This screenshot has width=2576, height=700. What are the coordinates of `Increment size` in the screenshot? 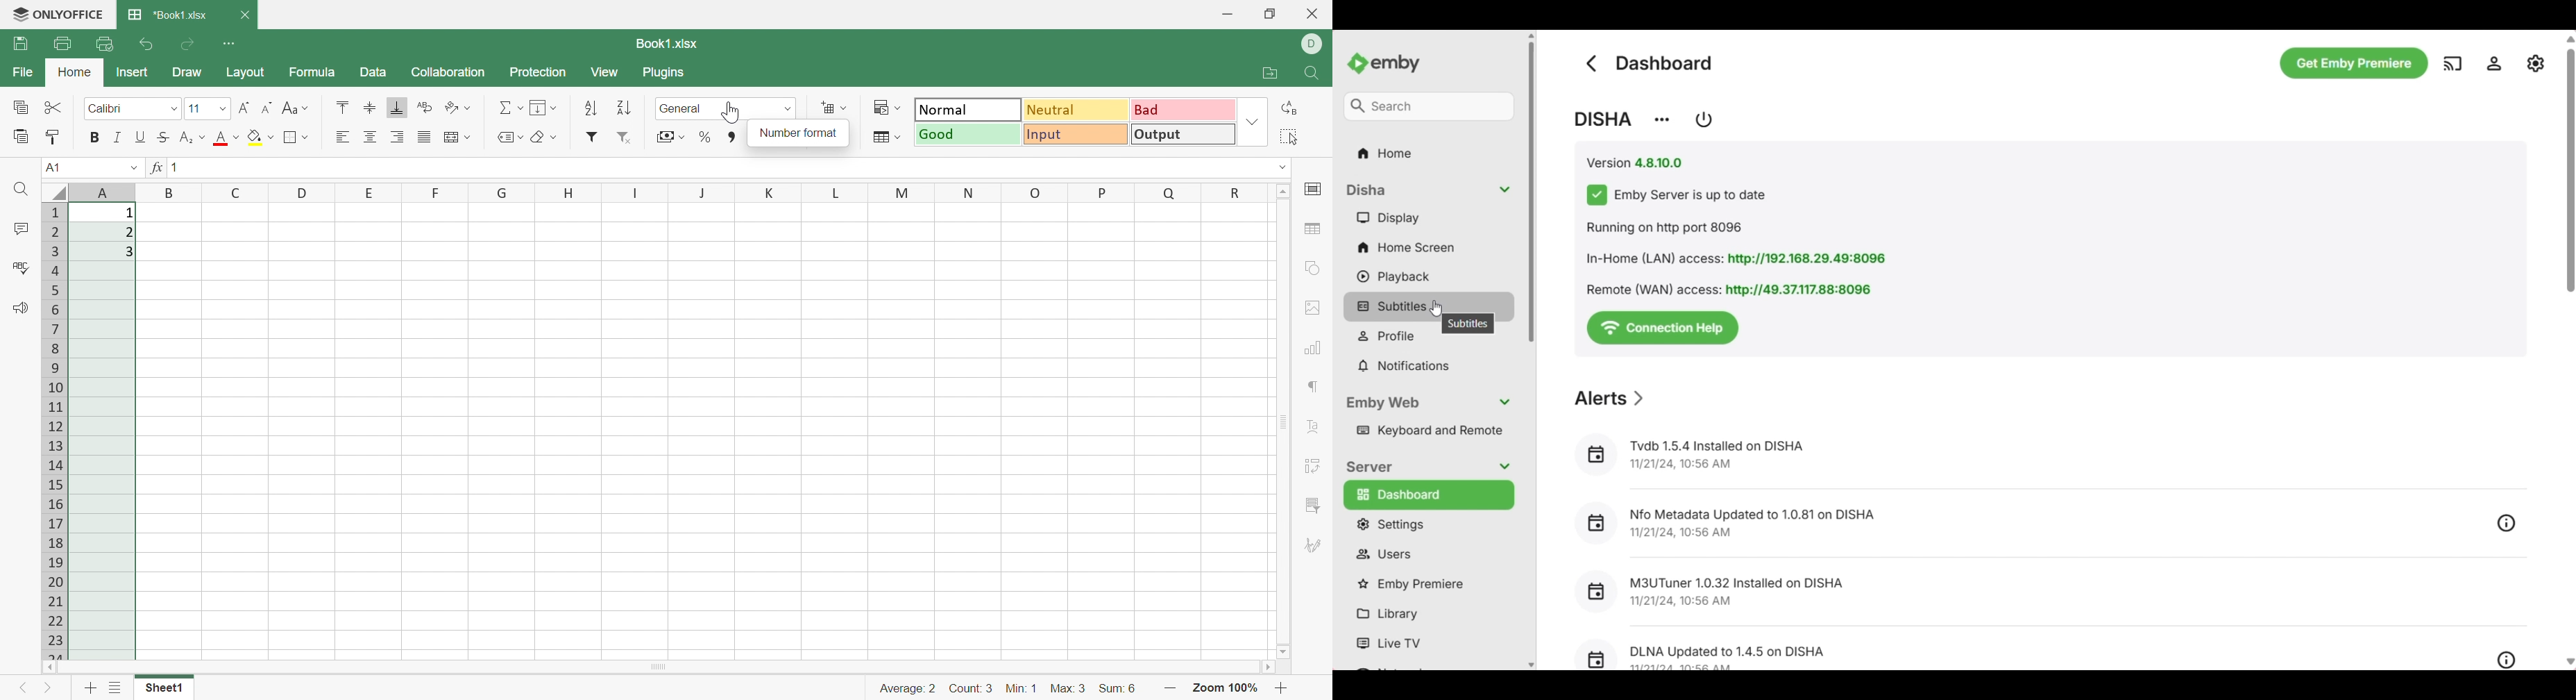 It's located at (244, 108).